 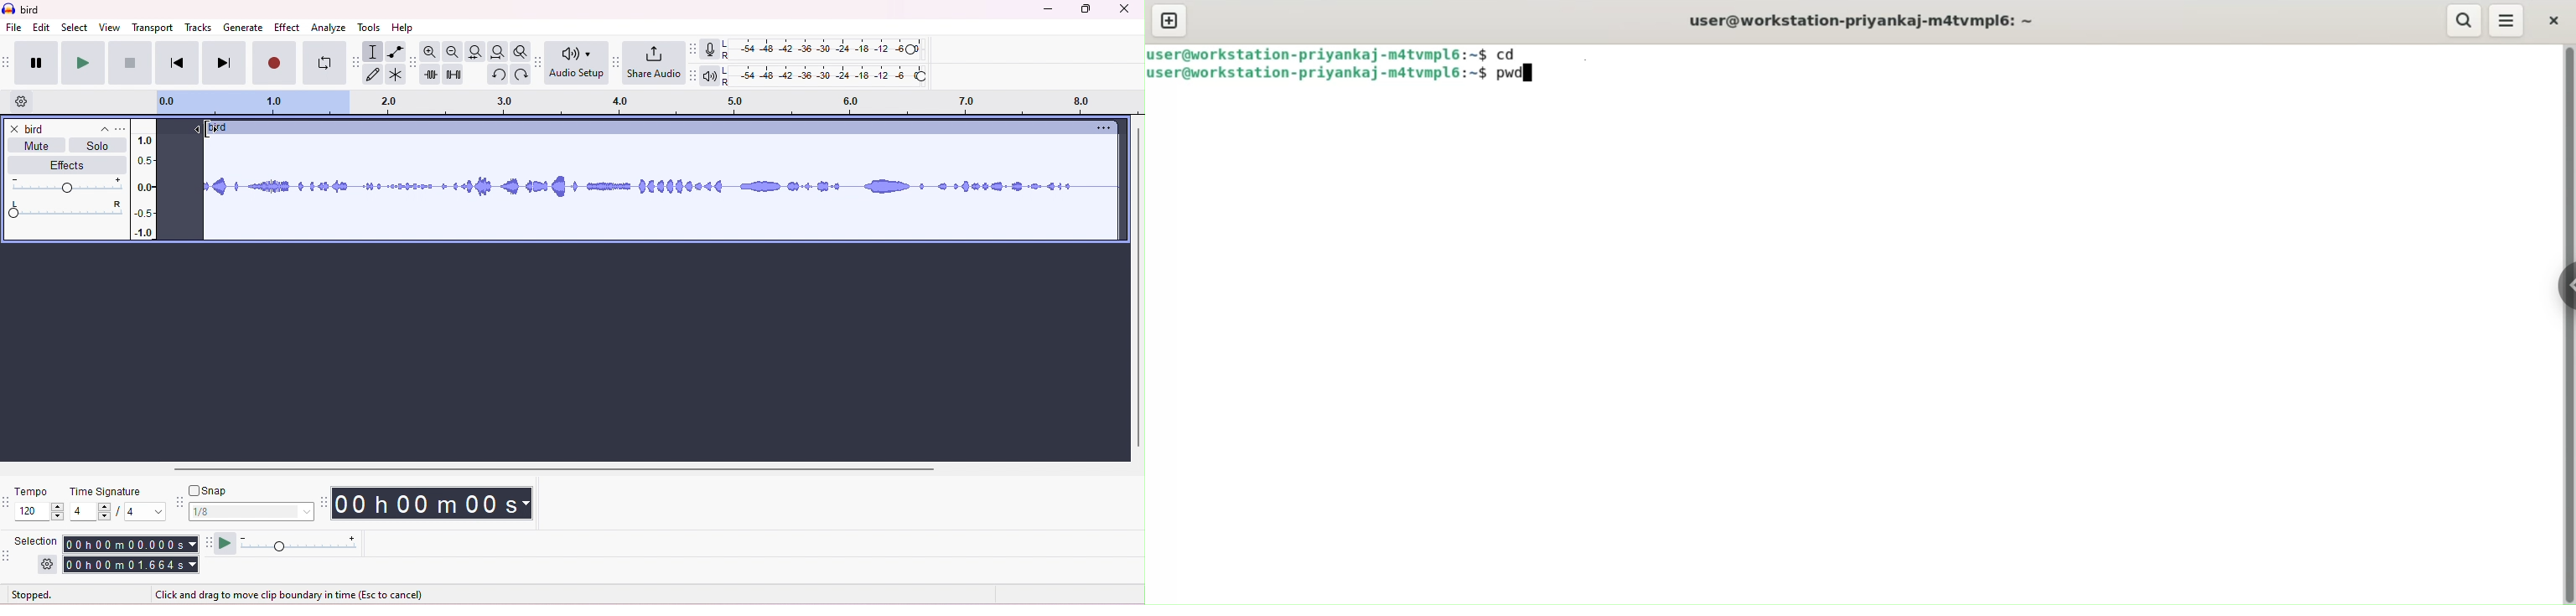 I want to click on cd, so click(x=1513, y=52).